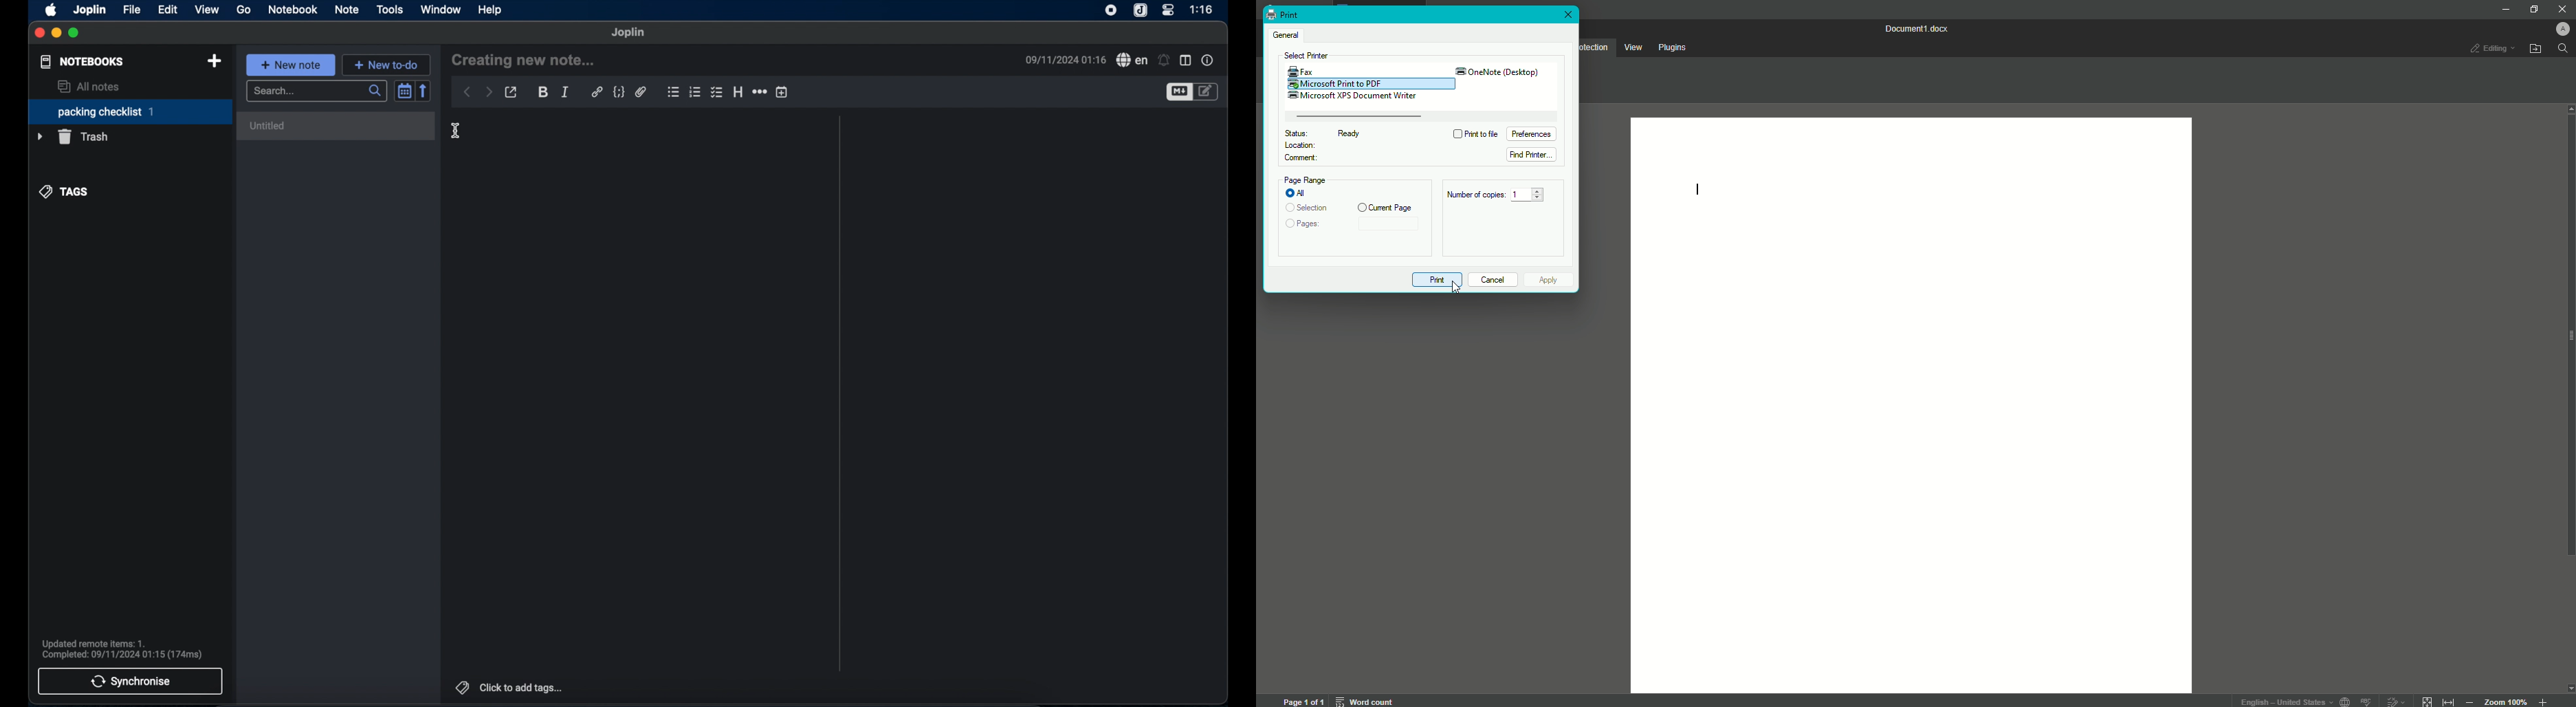  I want to click on scroll up, so click(2568, 109).